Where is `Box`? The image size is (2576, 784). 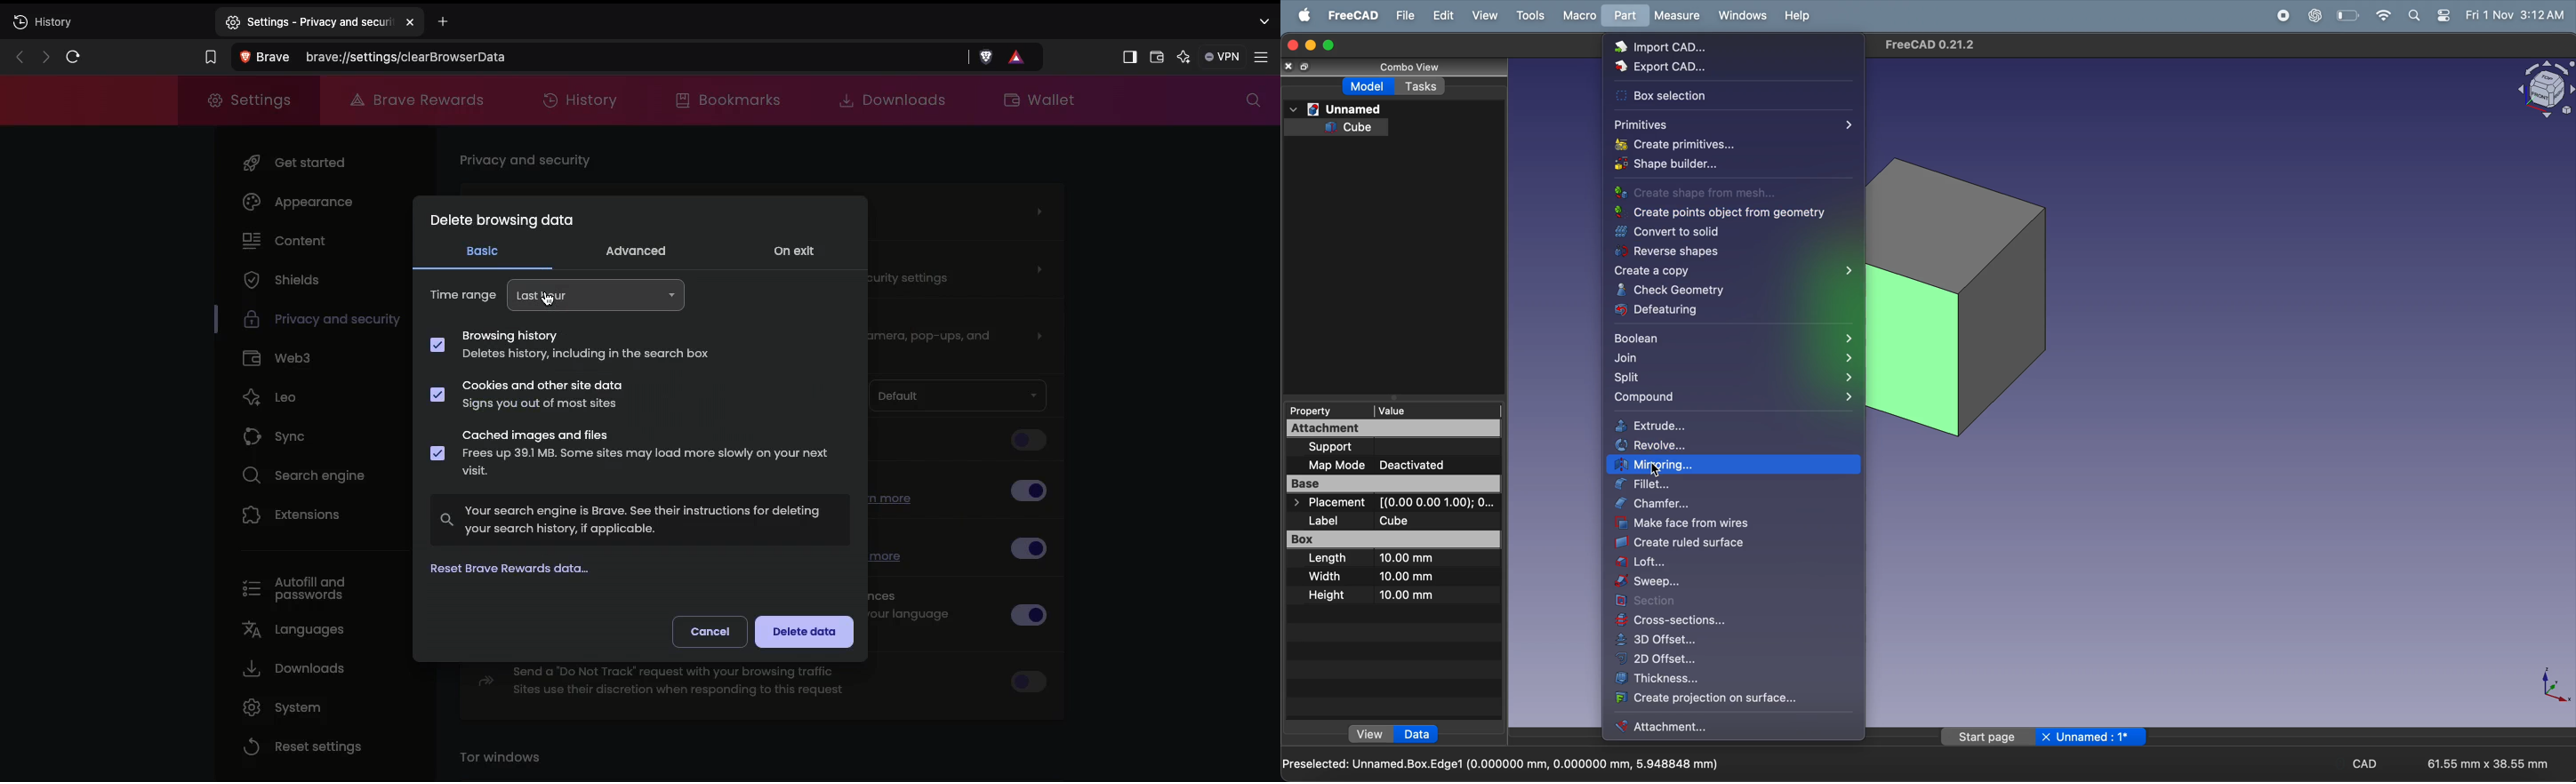
Box is located at coordinates (1395, 539).